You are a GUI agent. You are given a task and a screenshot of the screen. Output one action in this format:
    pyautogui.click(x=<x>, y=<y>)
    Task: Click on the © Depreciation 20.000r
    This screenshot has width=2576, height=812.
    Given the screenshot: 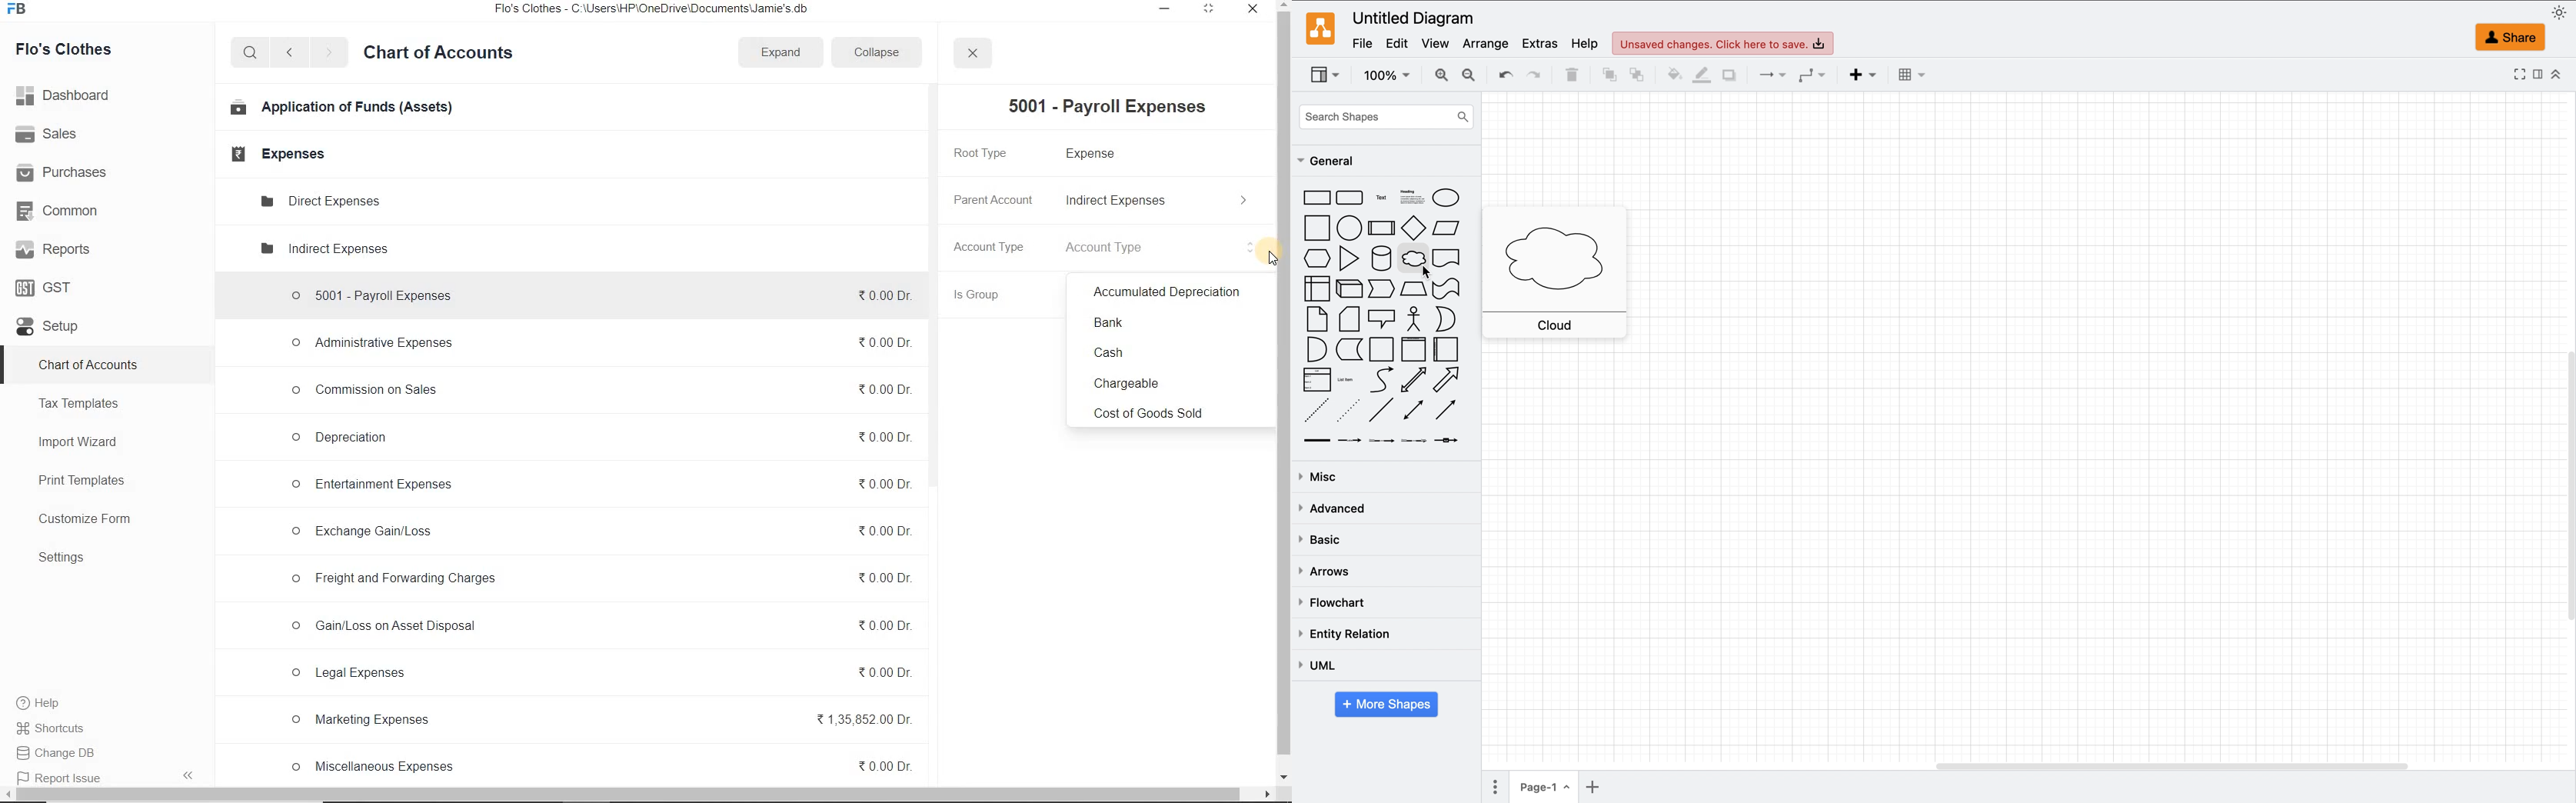 What is the action you would take?
    pyautogui.click(x=596, y=436)
    